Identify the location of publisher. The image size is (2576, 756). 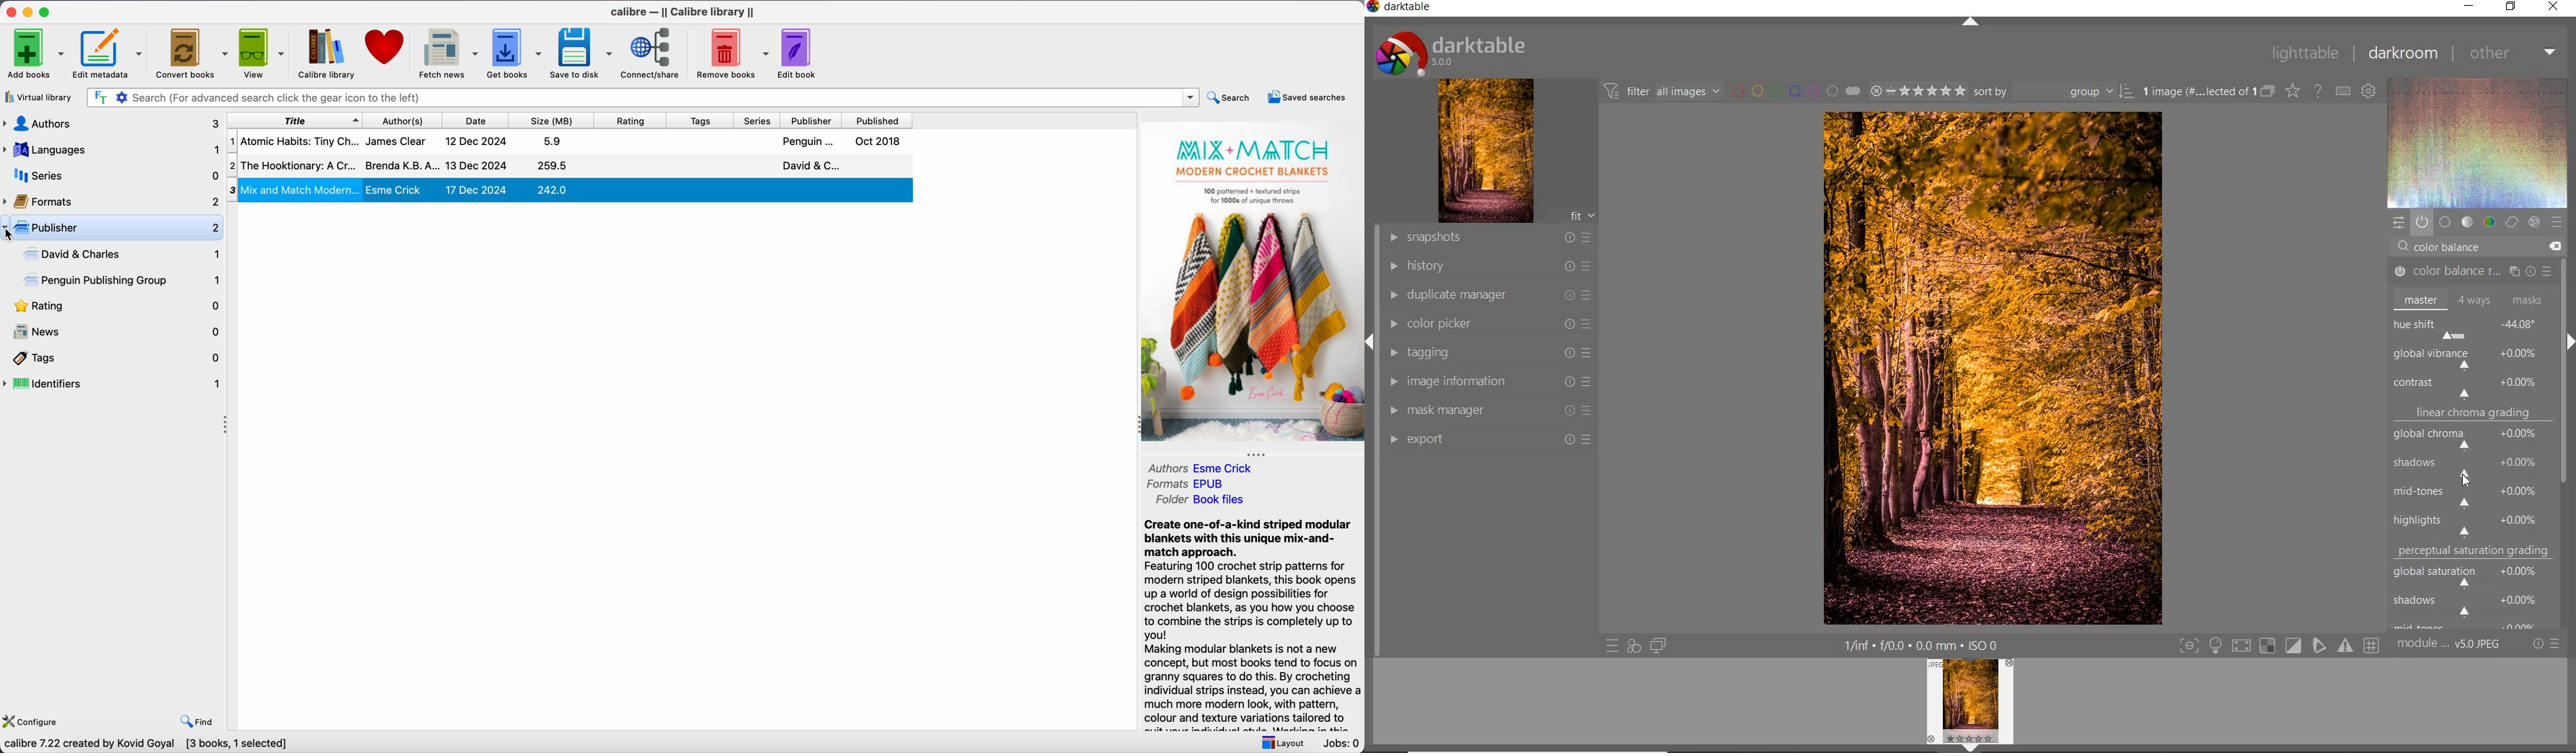
(813, 121).